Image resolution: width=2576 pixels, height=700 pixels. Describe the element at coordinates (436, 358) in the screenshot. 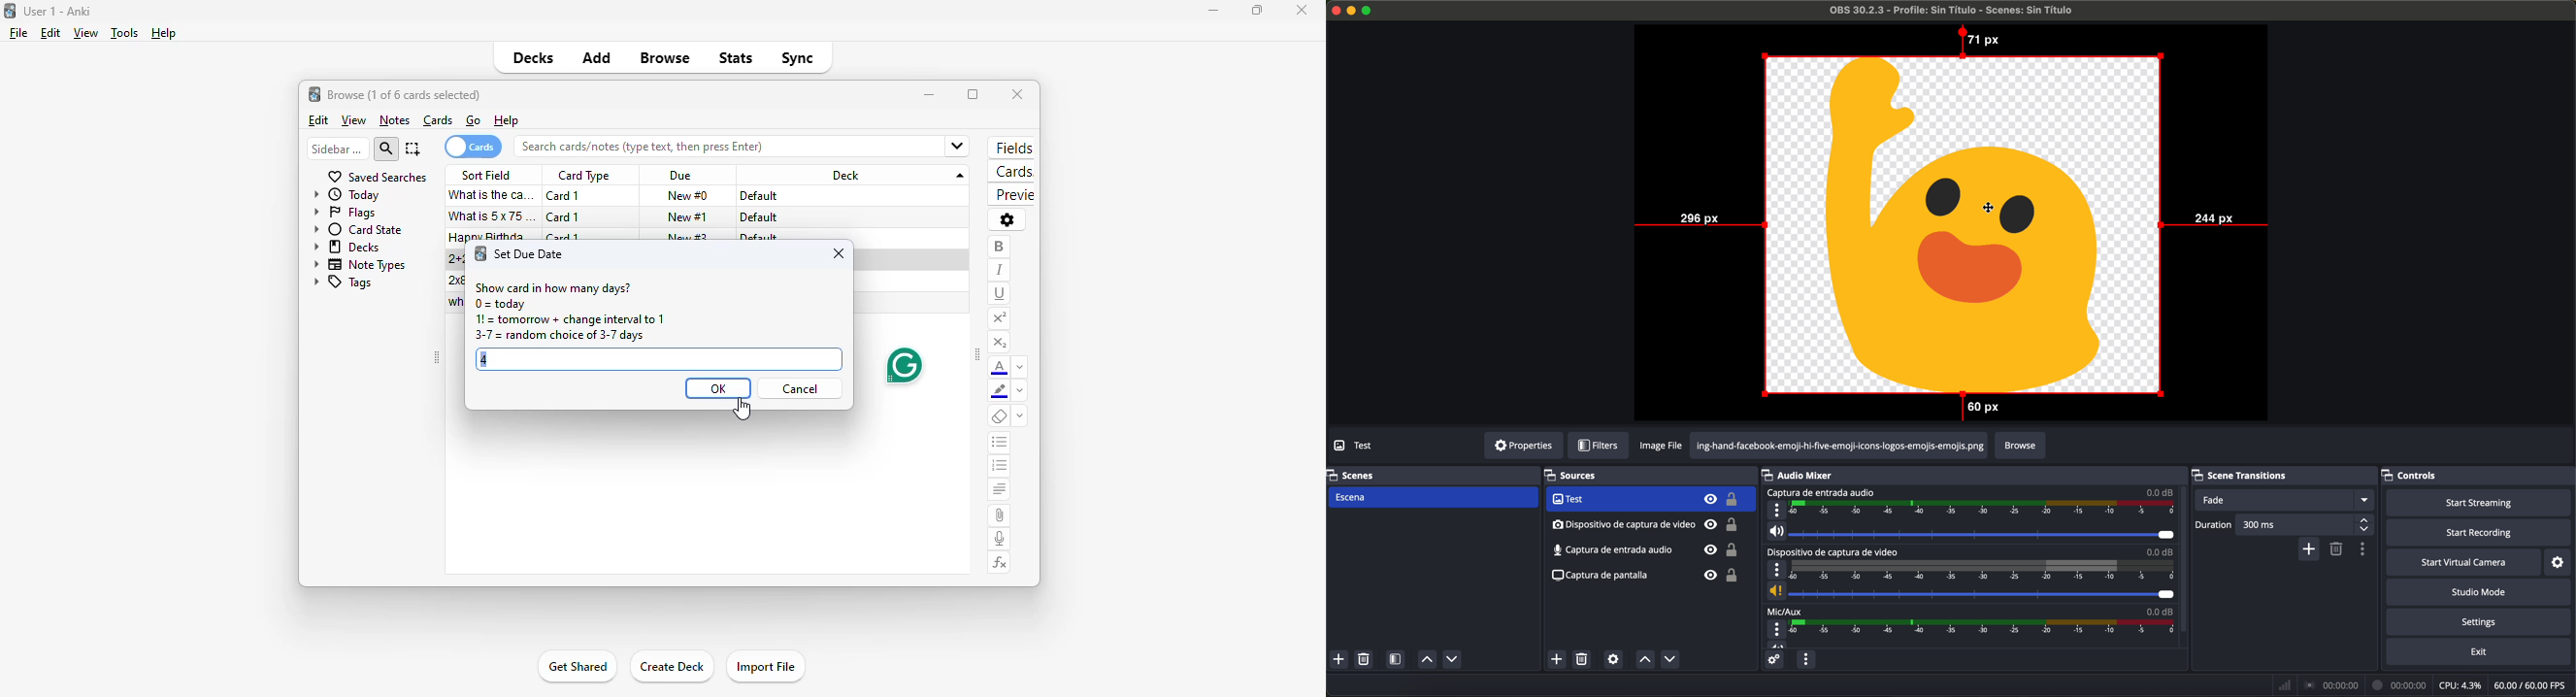

I see `toggle sidebar` at that location.